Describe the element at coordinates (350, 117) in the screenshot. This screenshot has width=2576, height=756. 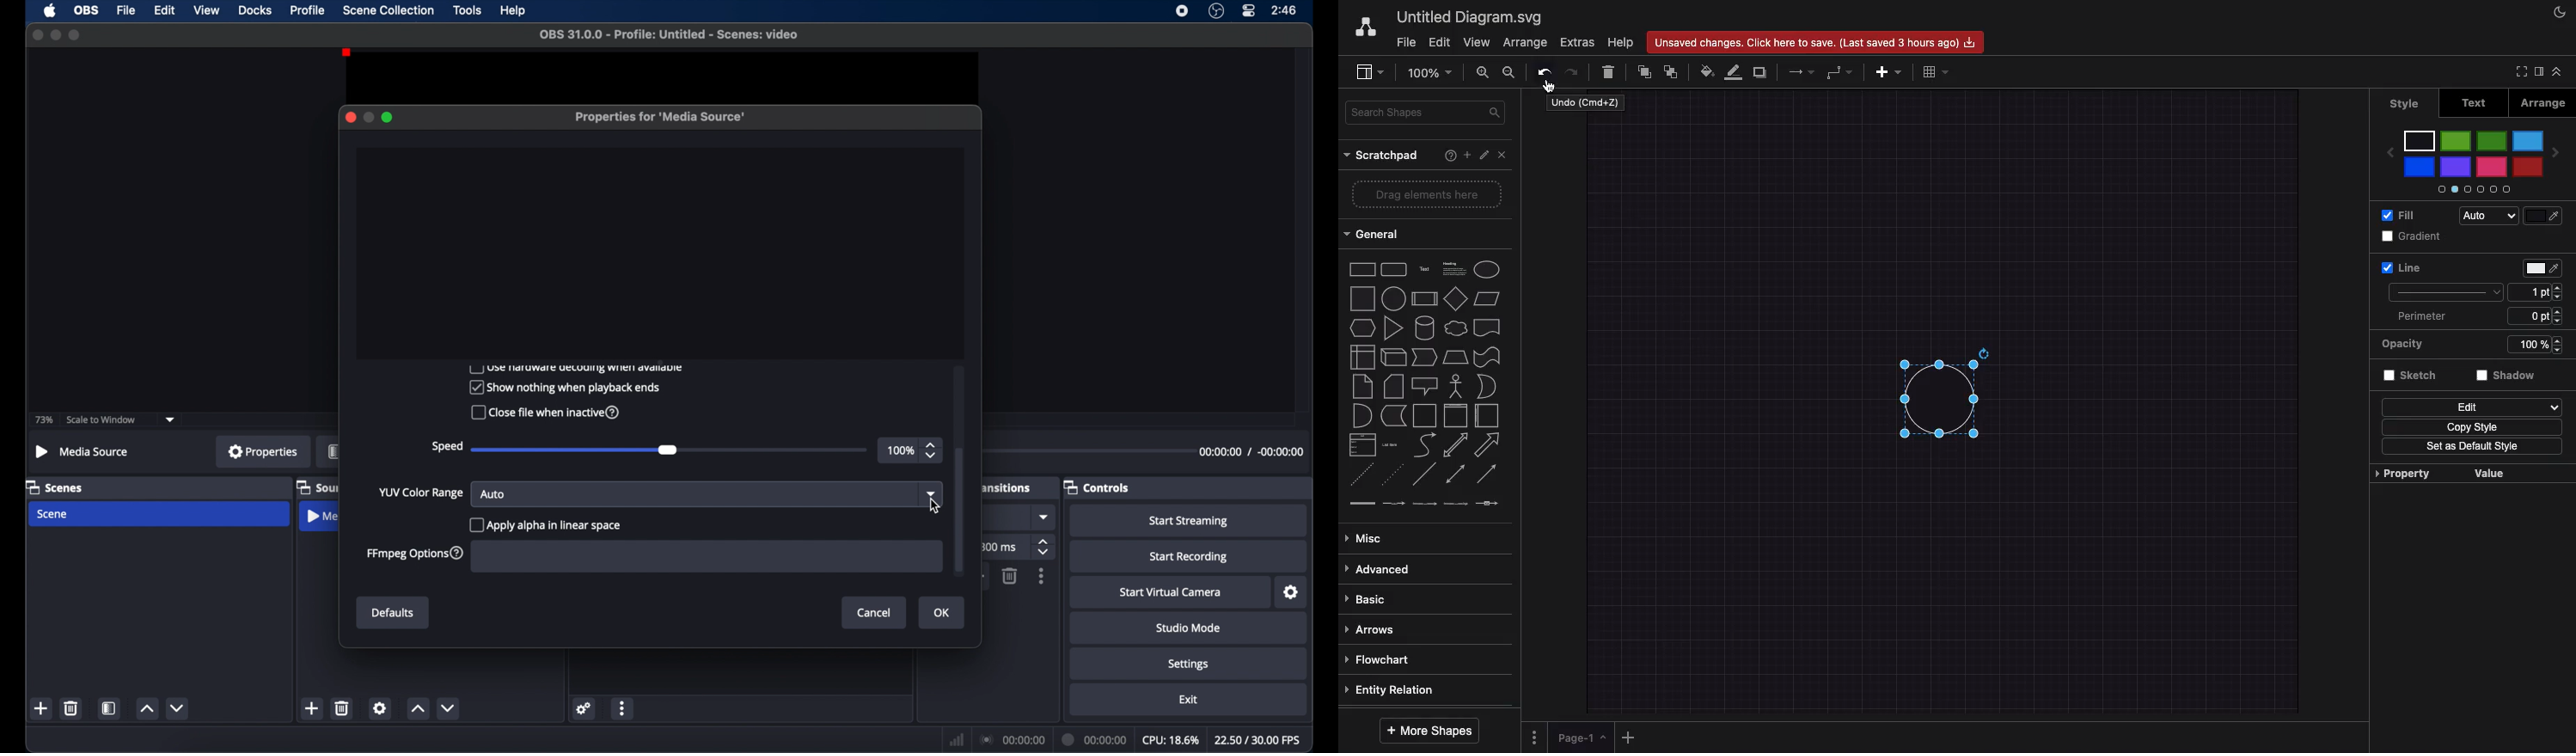
I see `close` at that location.